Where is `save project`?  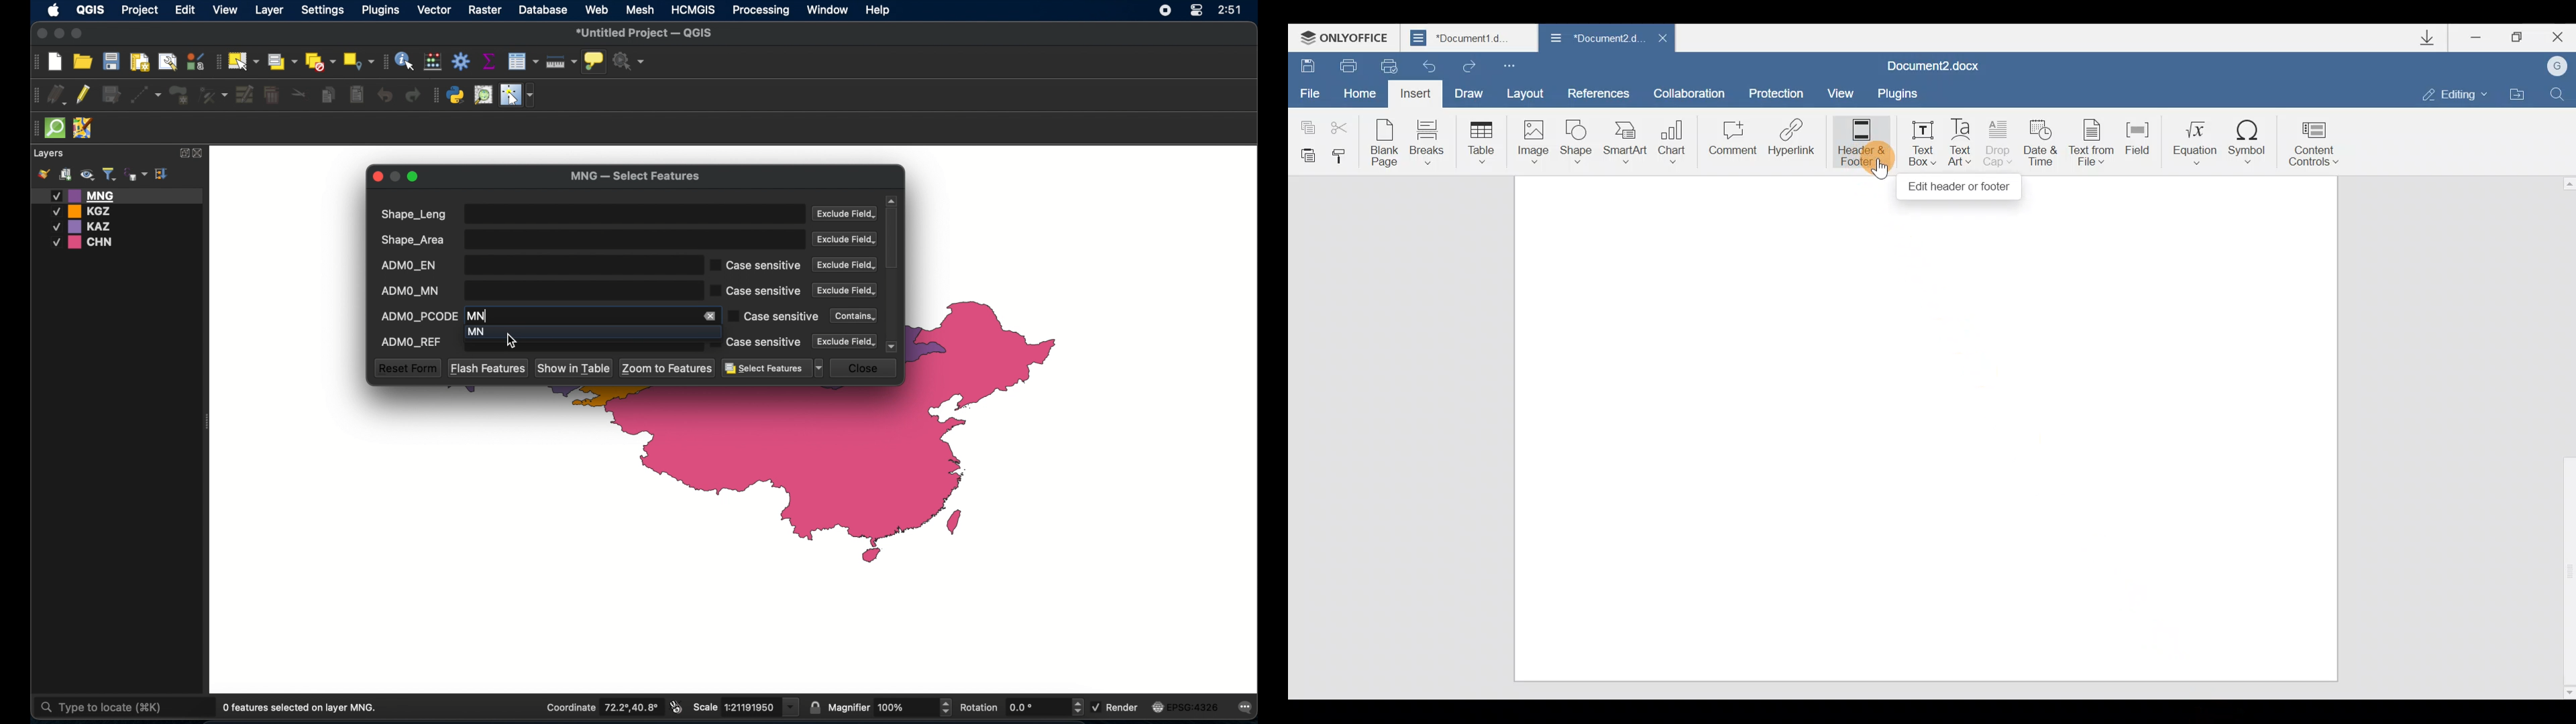
save project is located at coordinates (111, 61).